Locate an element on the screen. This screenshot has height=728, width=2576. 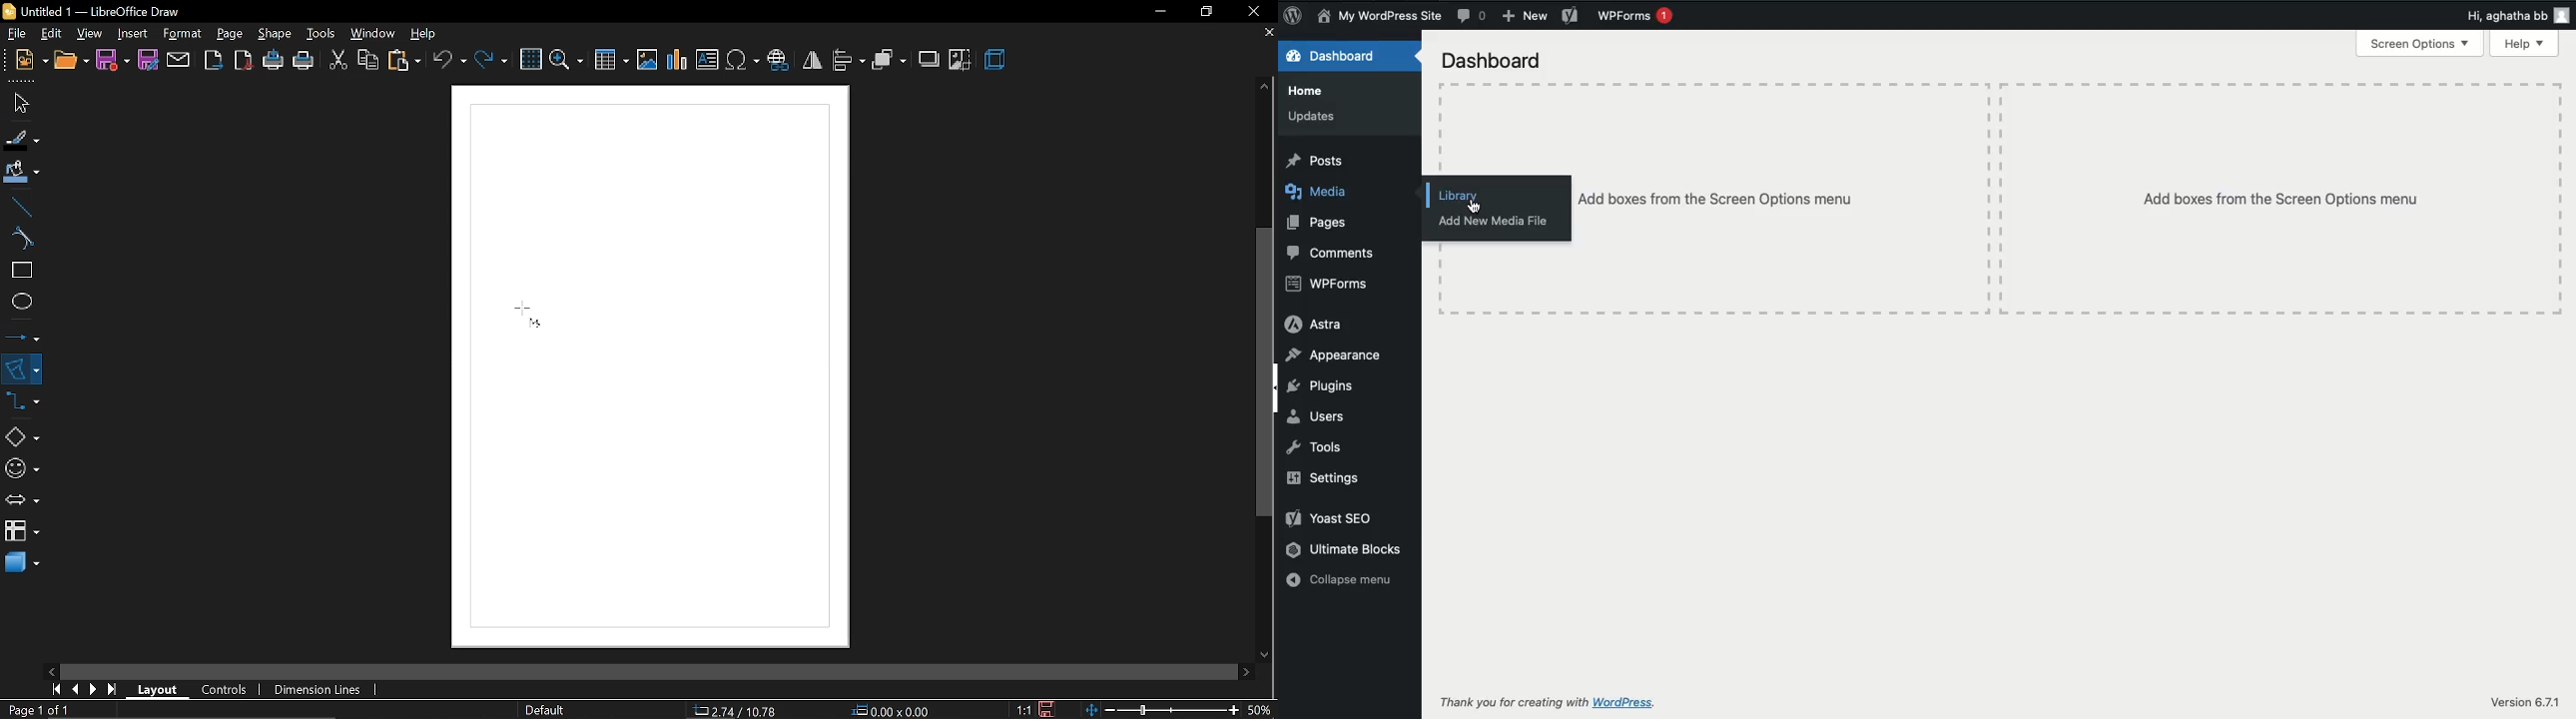
vertical scrollbar is located at coordinates (1266, 372).